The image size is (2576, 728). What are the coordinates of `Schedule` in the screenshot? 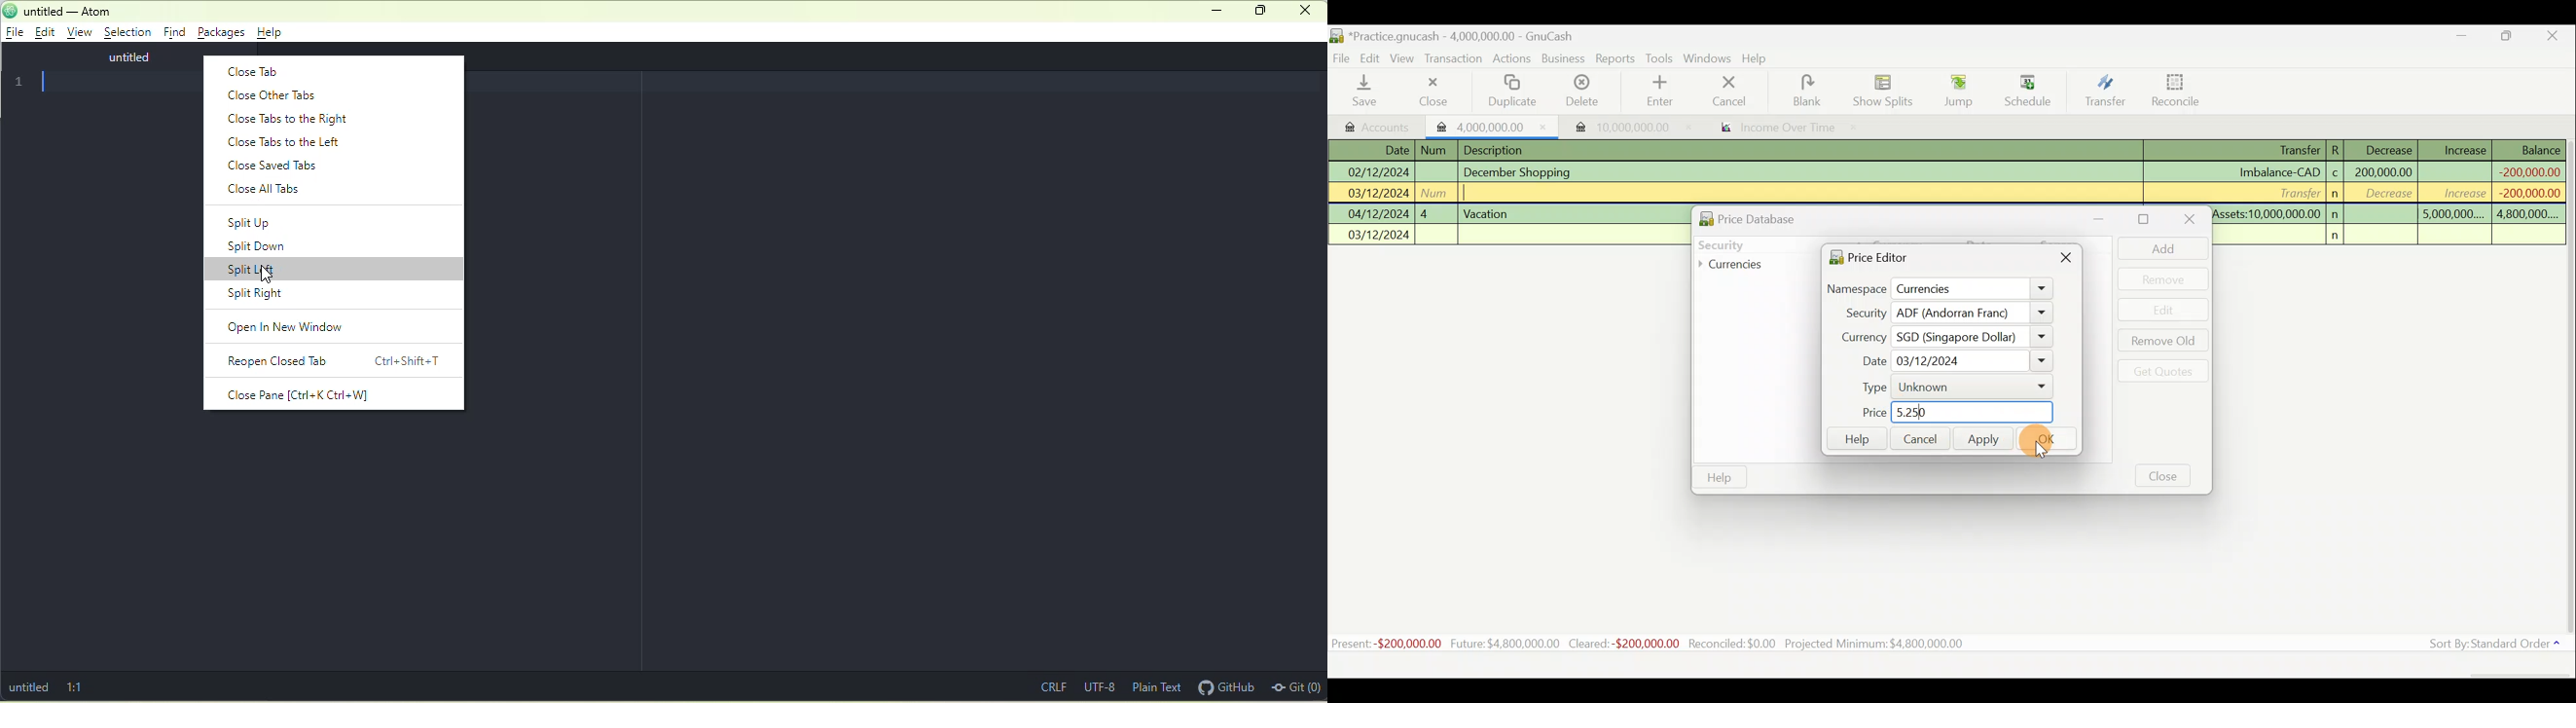 It's located at (2028, 90).